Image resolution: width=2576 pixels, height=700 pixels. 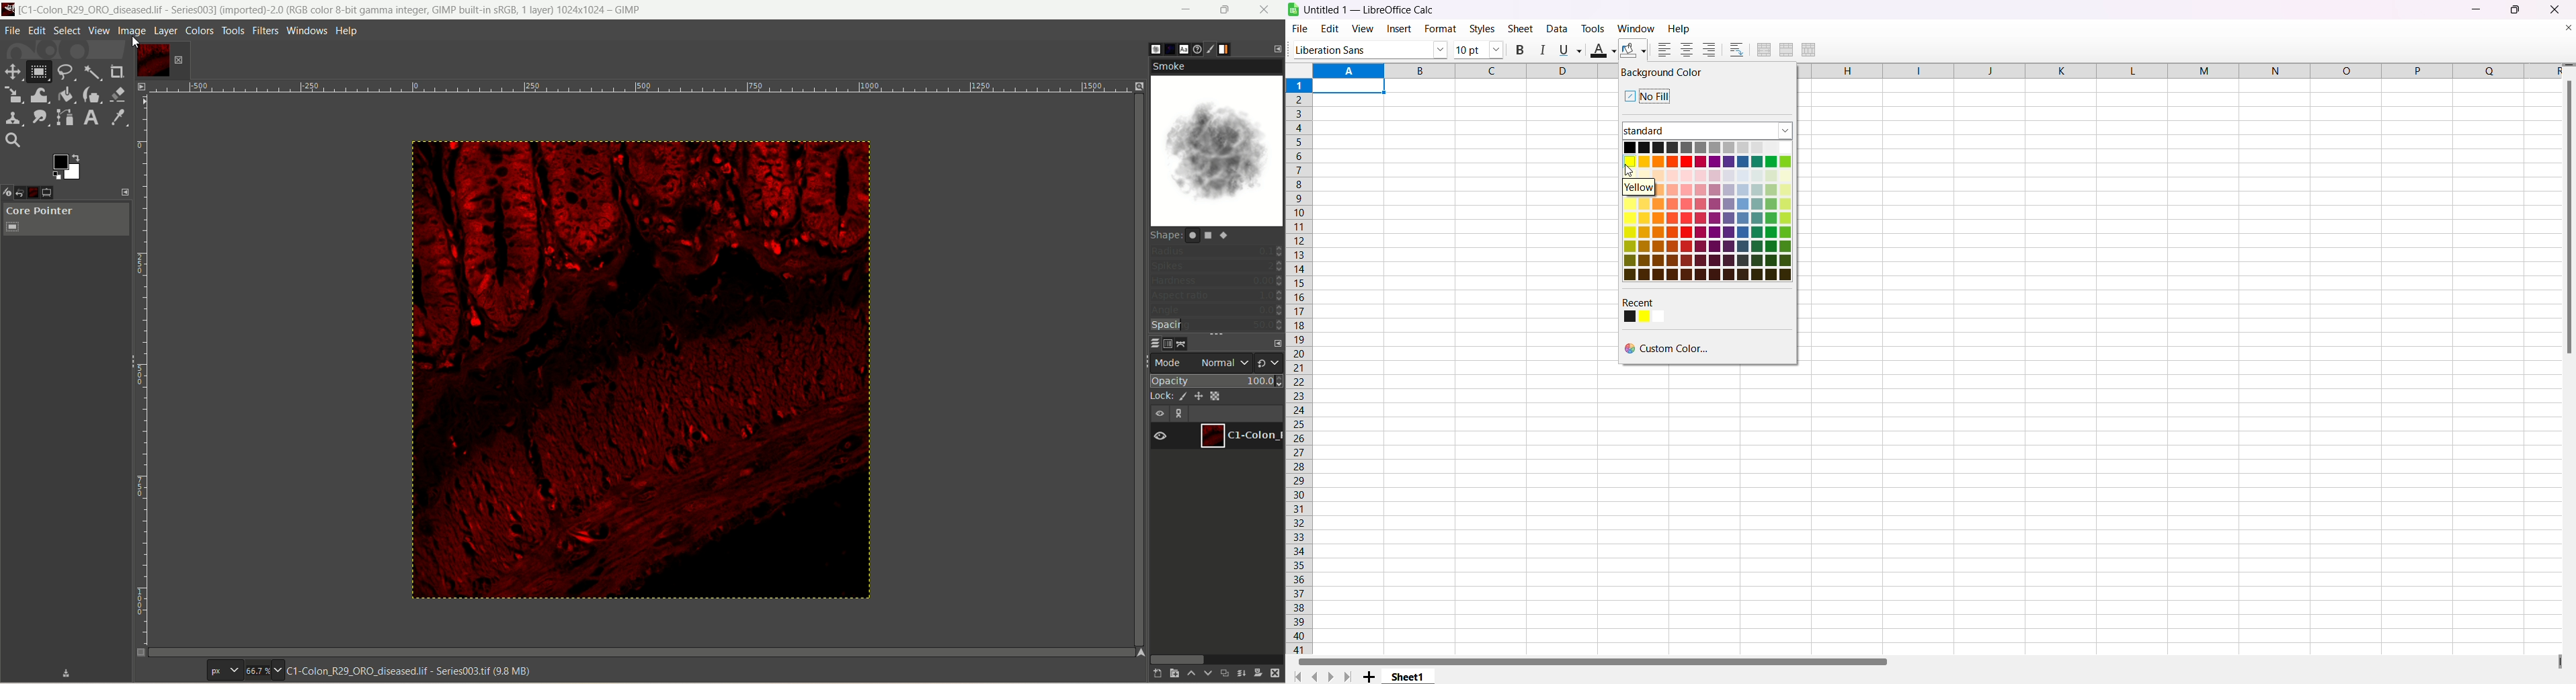 I want to click on visibility, so click(x=1160, y=414).